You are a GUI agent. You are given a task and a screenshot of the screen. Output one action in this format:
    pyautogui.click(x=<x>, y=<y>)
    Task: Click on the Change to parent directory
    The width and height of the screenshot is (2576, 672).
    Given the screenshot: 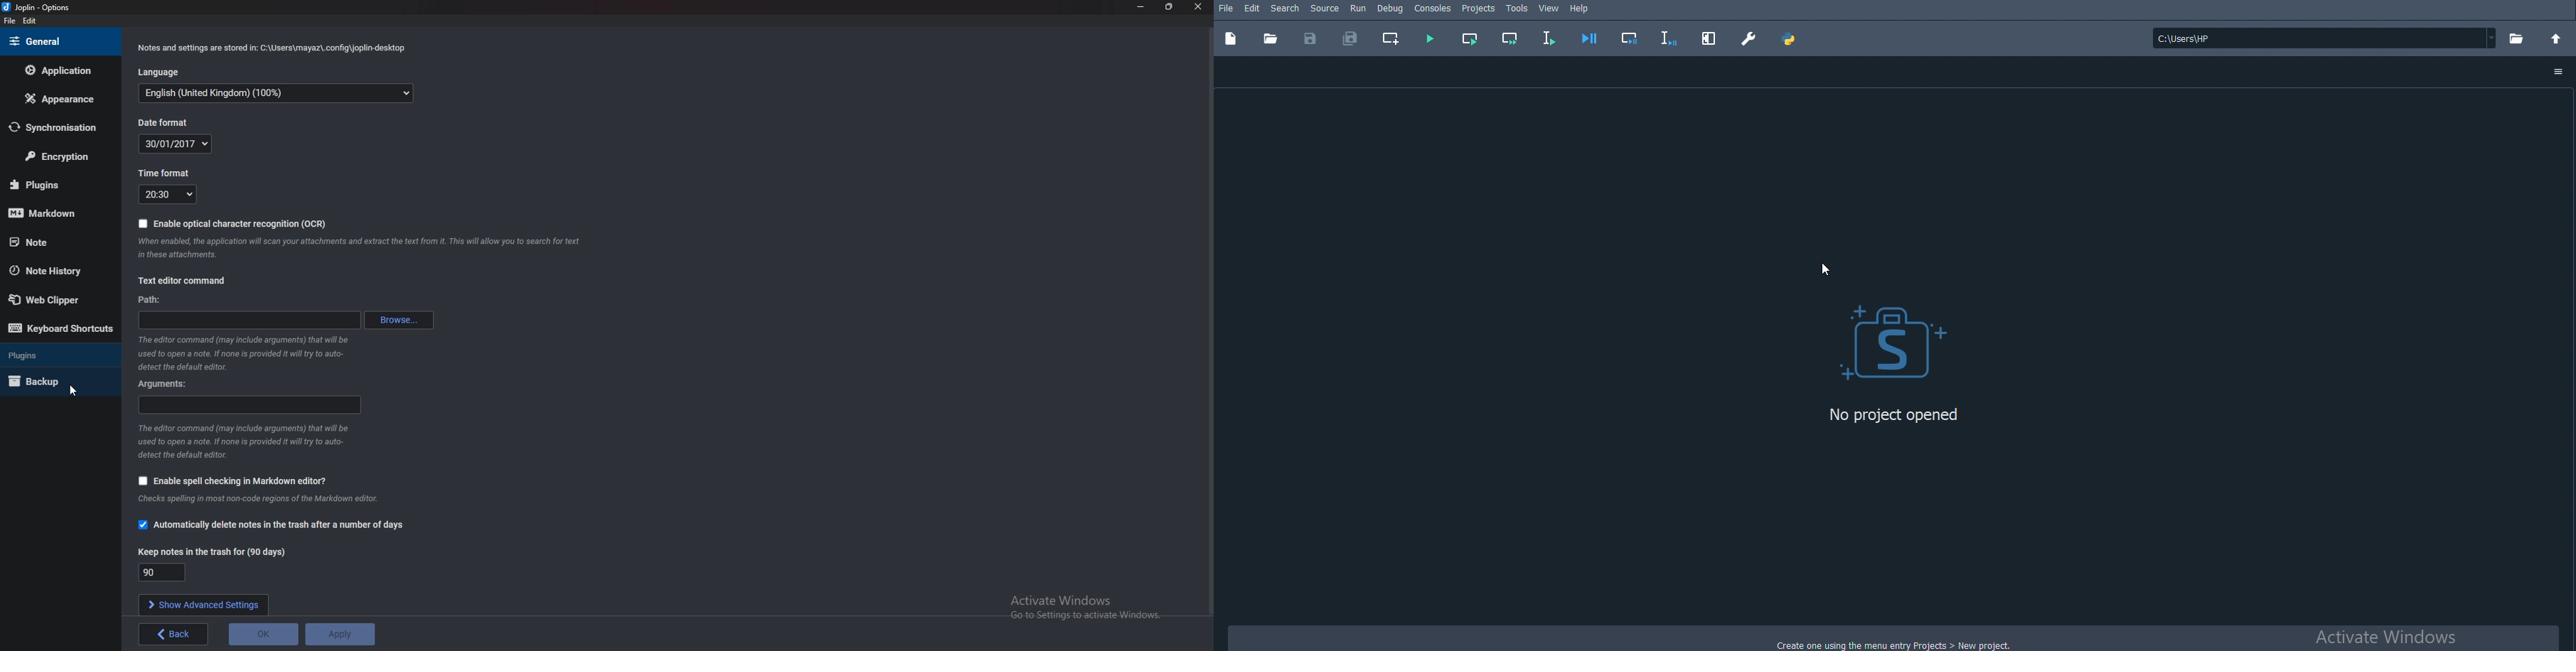 What is the action you would take?
    pyautogui.click(x=2556, y=38)
    